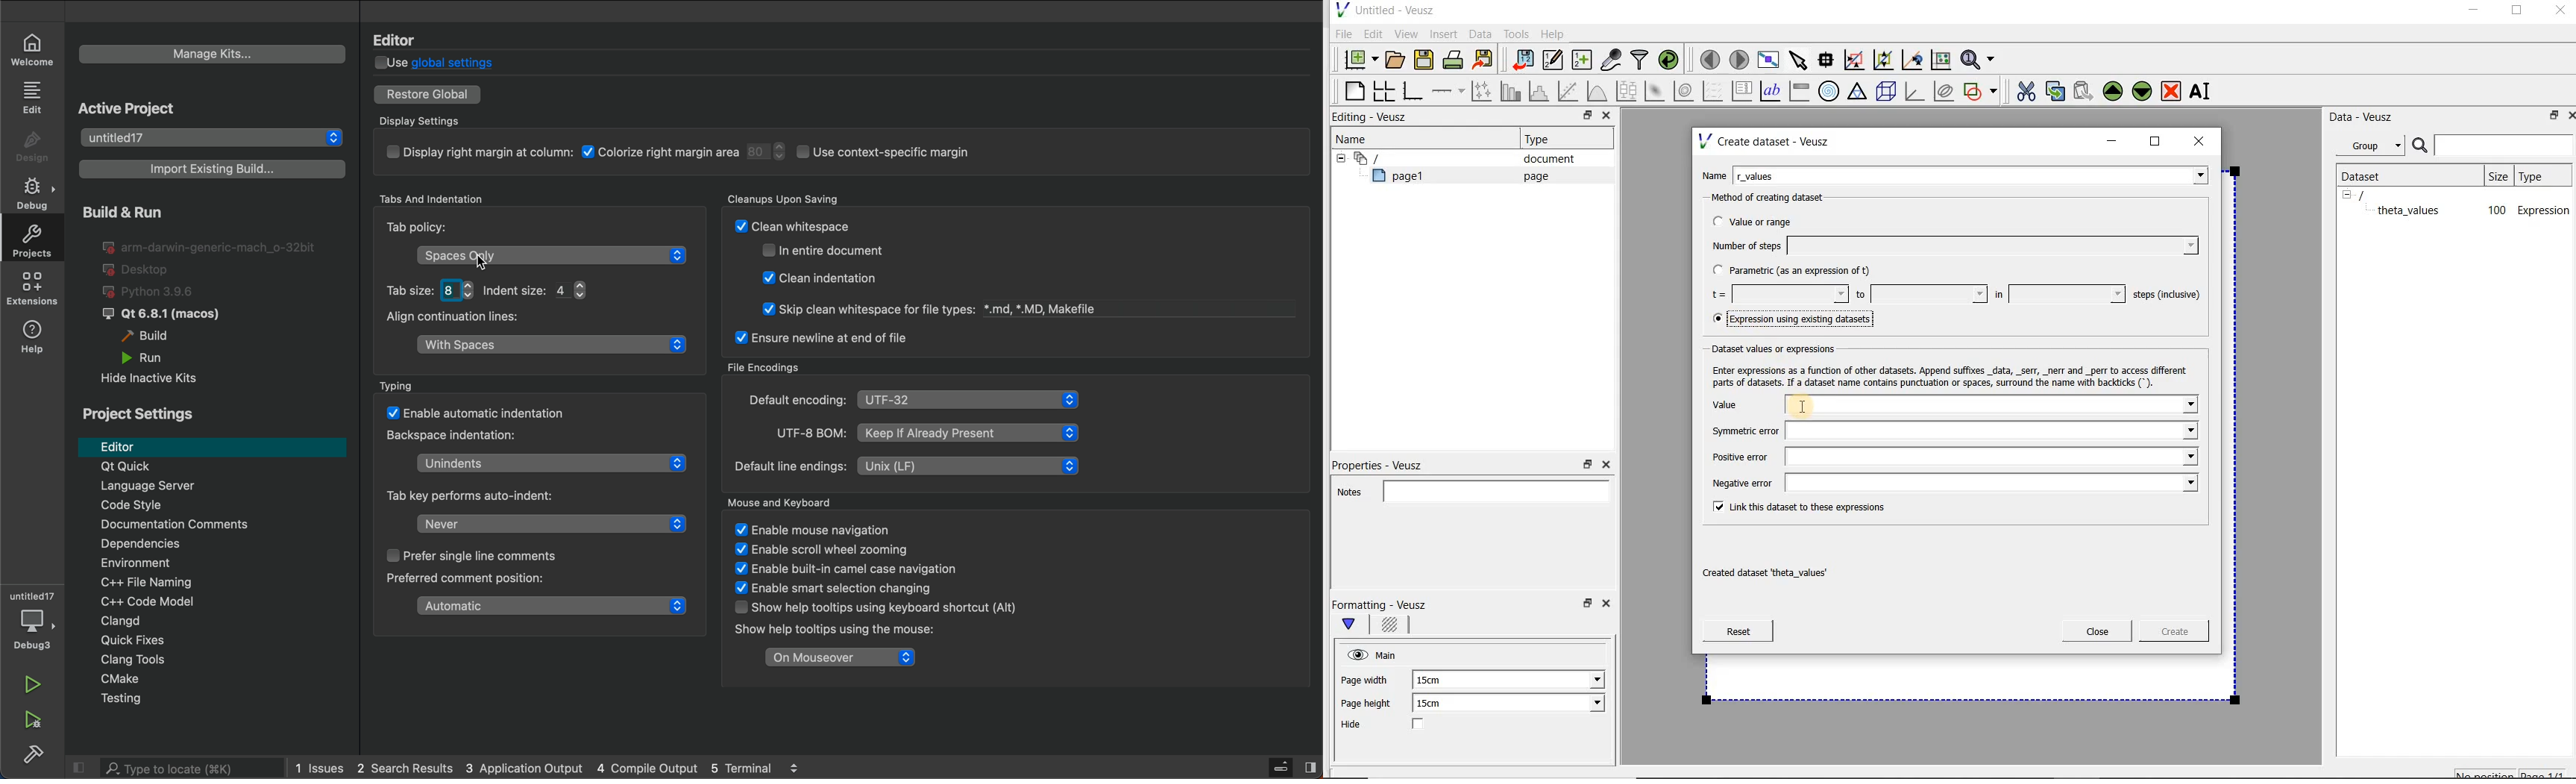 This screenshot has height=784, width=2576. What do you see at coordinates (1383, 90) in the screenshot?
I see `arrange graphs in a grid` at bounding box center [1383, 90].